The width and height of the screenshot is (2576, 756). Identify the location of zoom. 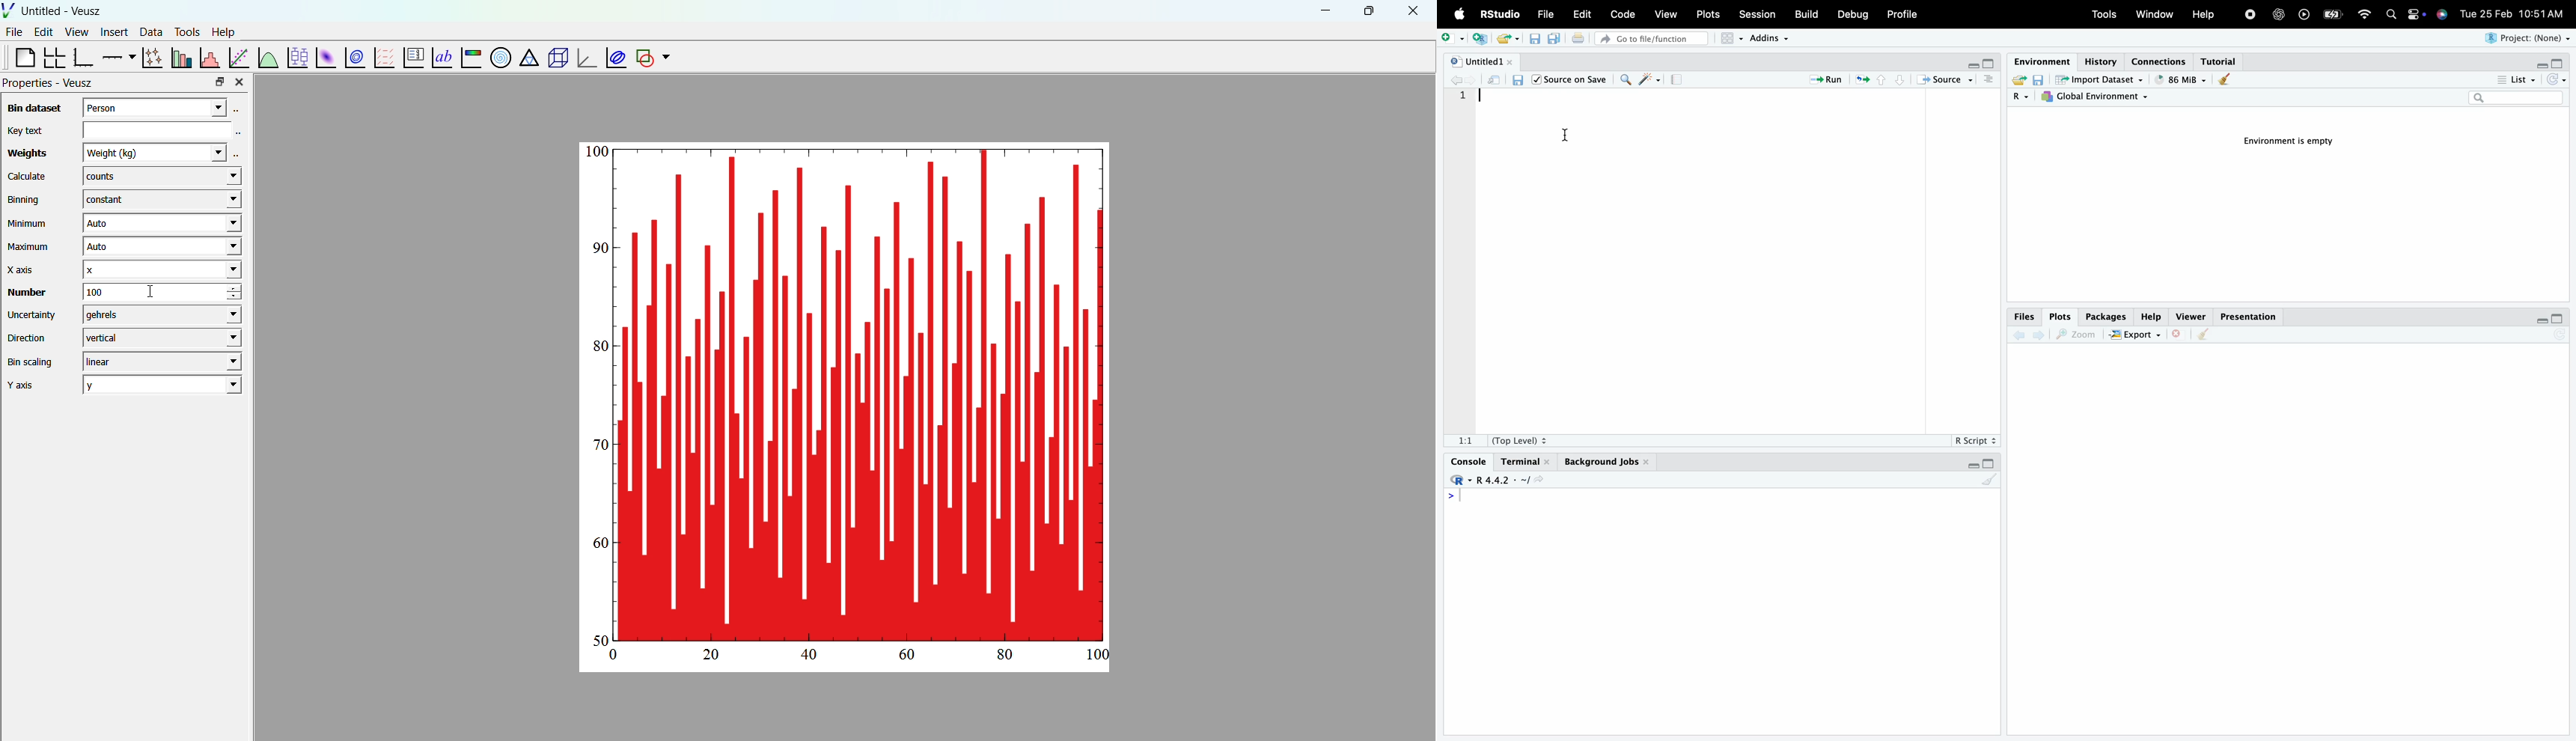
(2077, 335).